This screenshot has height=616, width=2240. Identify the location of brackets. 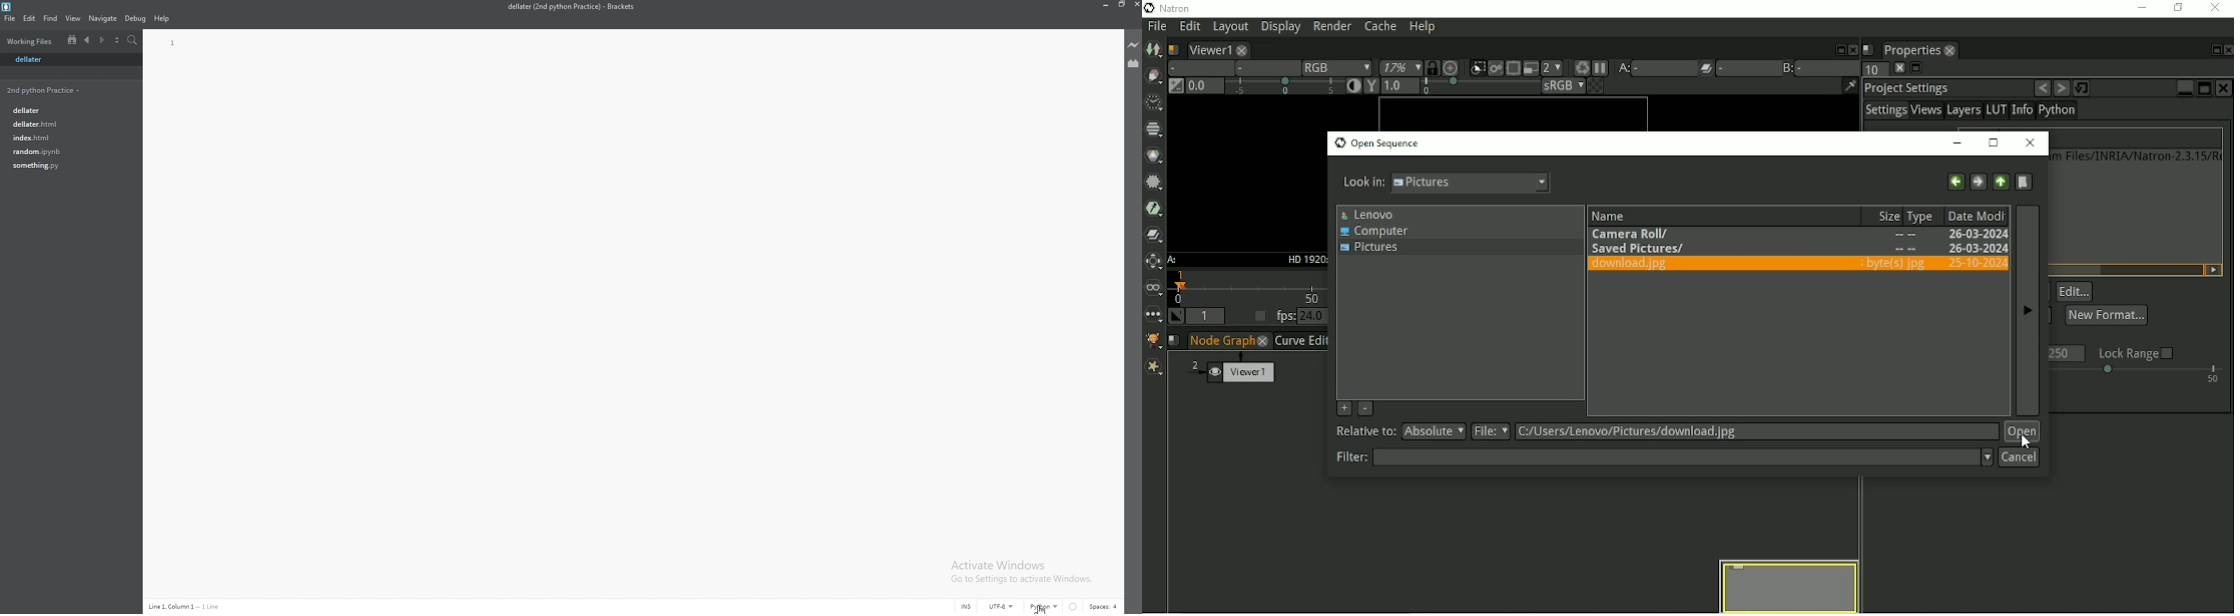
(7, 7).